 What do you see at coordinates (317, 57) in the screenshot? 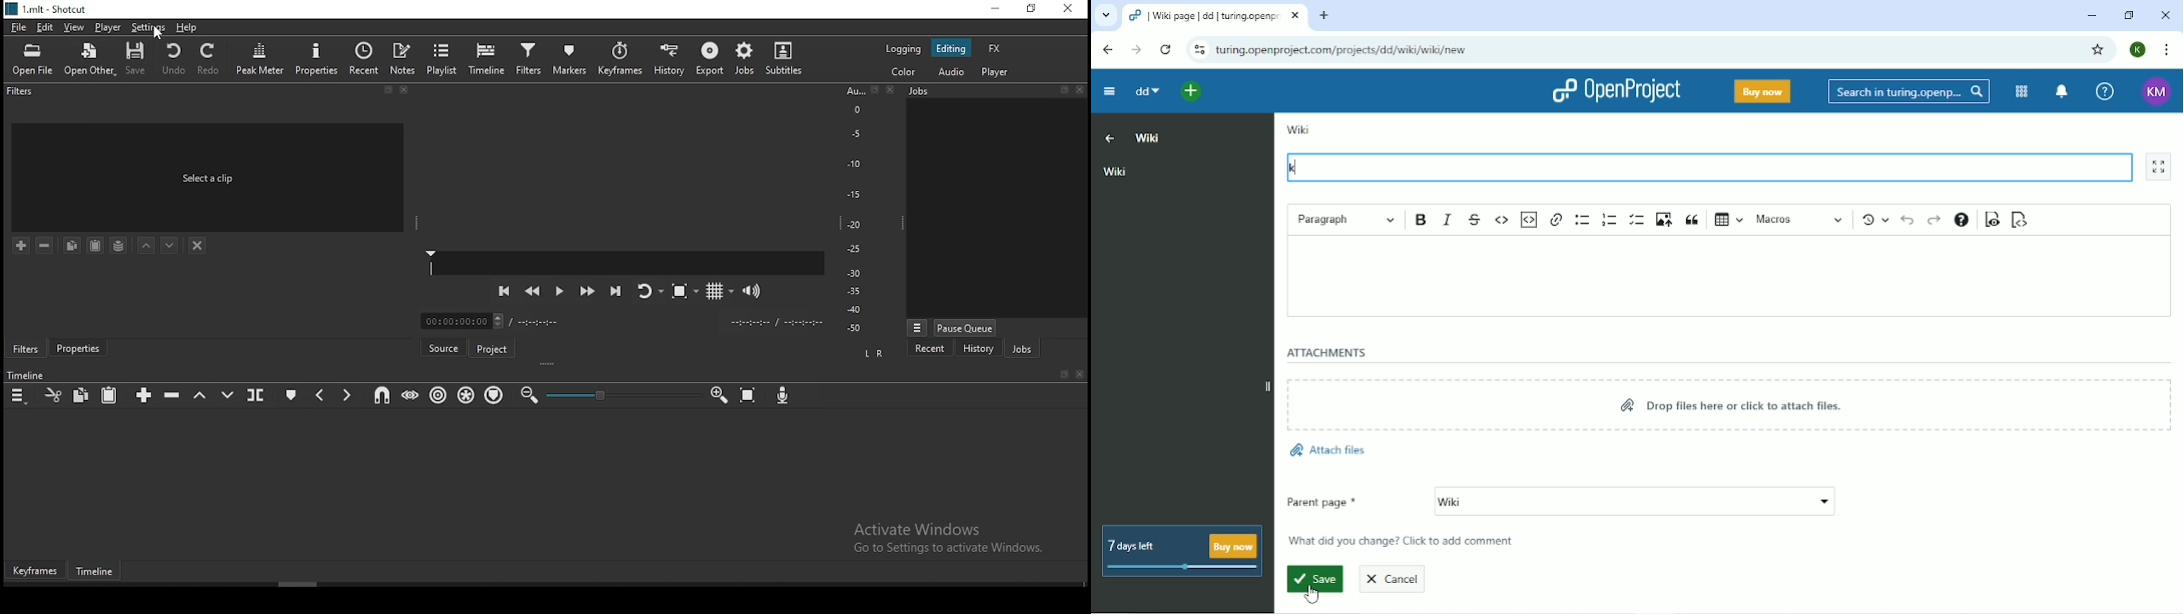
I see `properties` at bounding box center [317, 57].